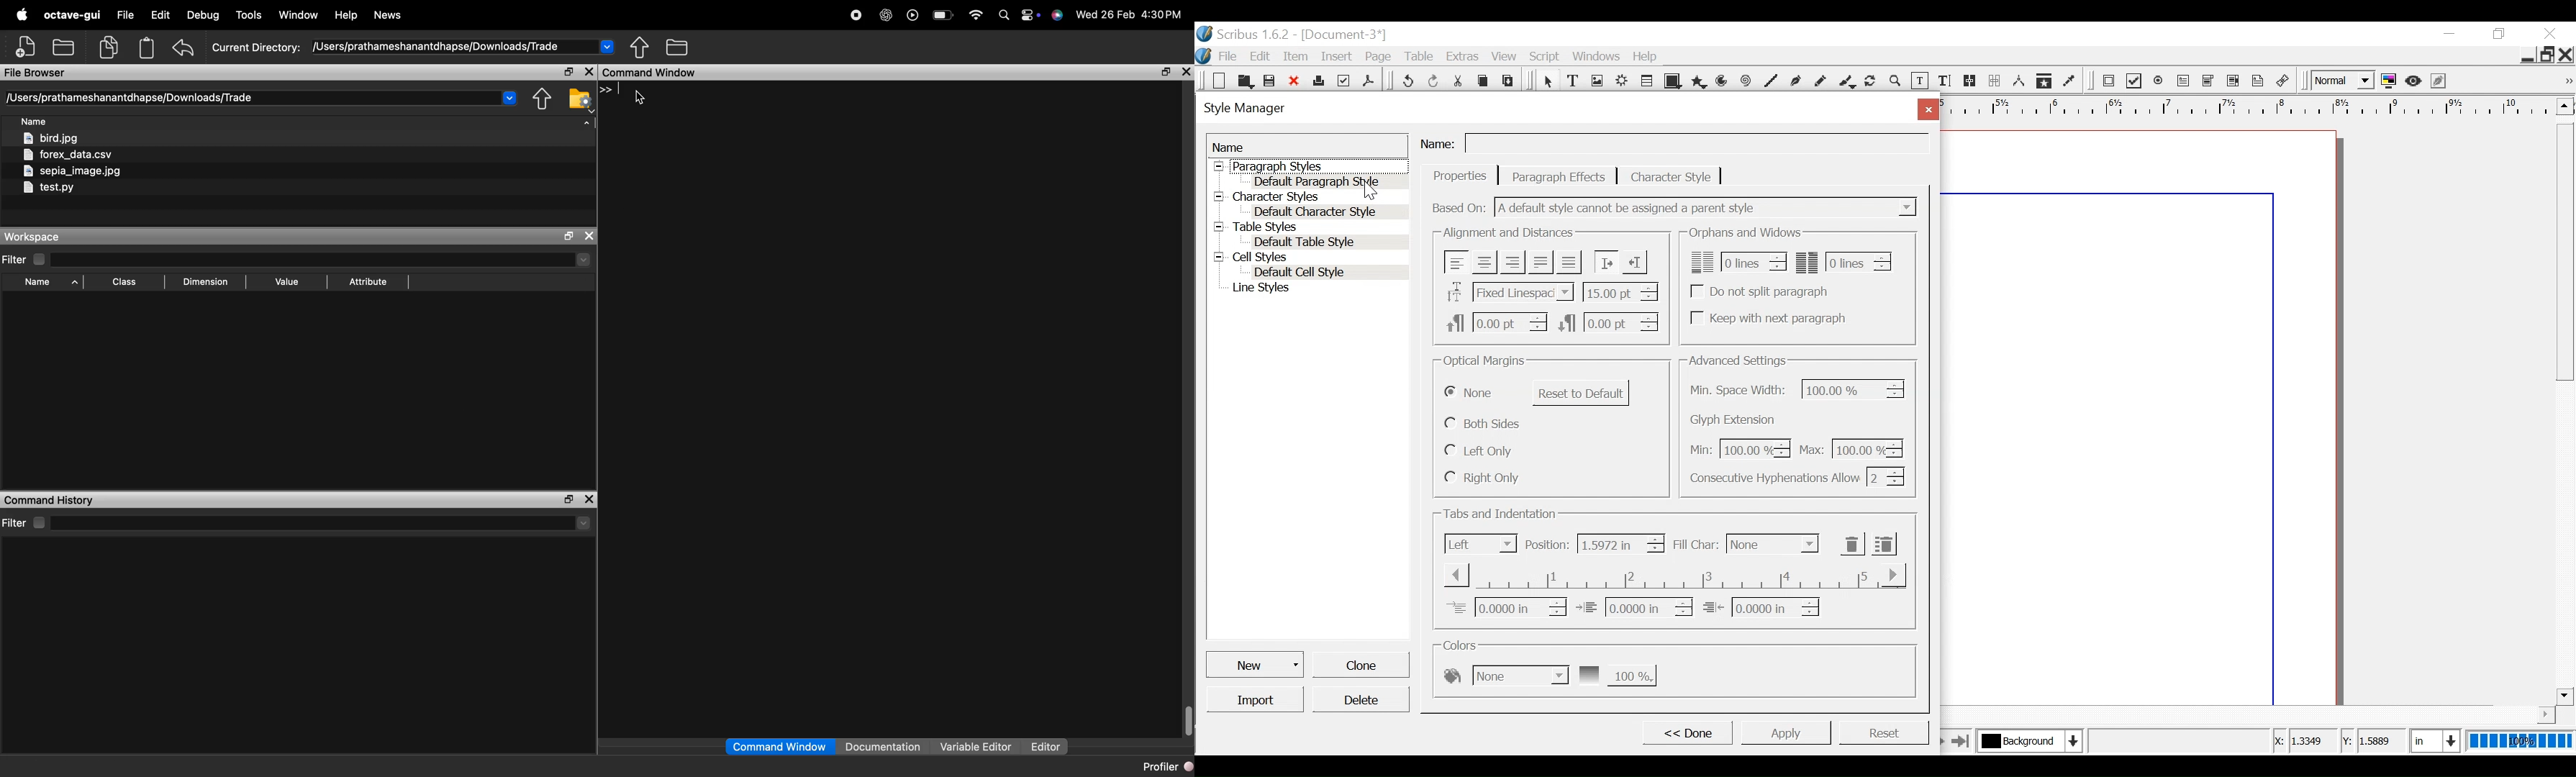  Describe the element at coordinates (2044, 81) in the screenshot. I see `Copy items properties` at that location.